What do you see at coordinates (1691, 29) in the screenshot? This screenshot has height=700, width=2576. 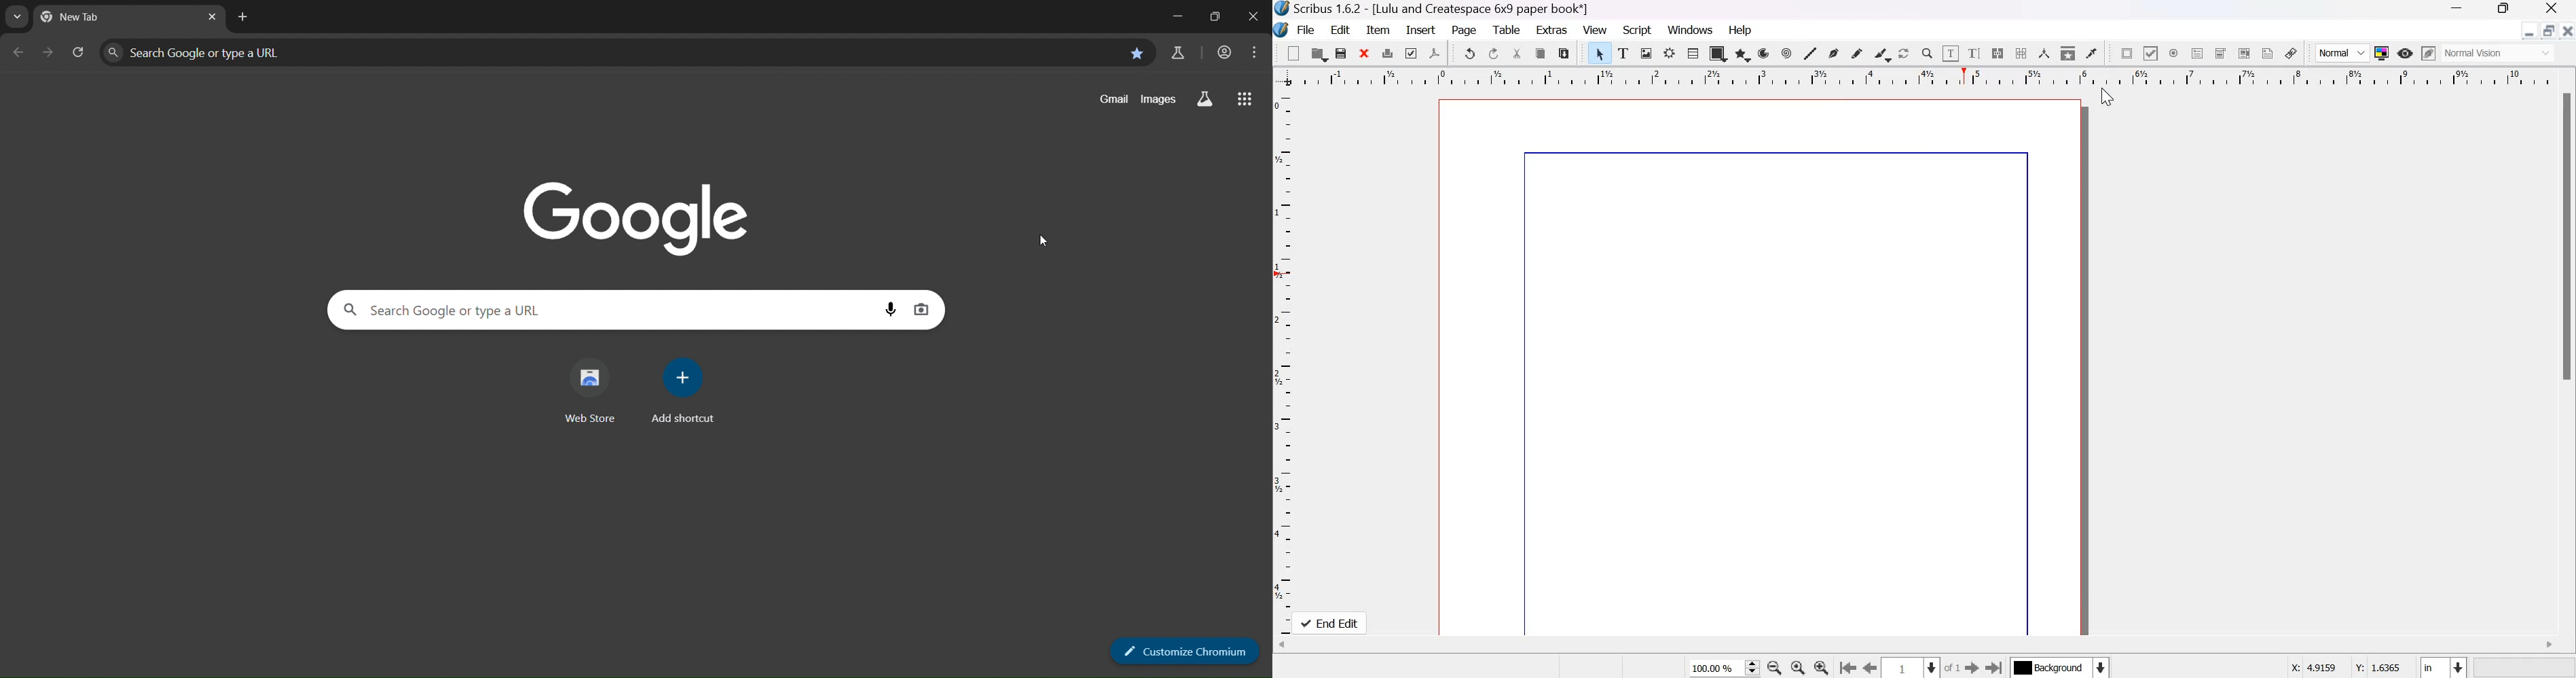 I see `Windows` at bounding box center [1691, 29].